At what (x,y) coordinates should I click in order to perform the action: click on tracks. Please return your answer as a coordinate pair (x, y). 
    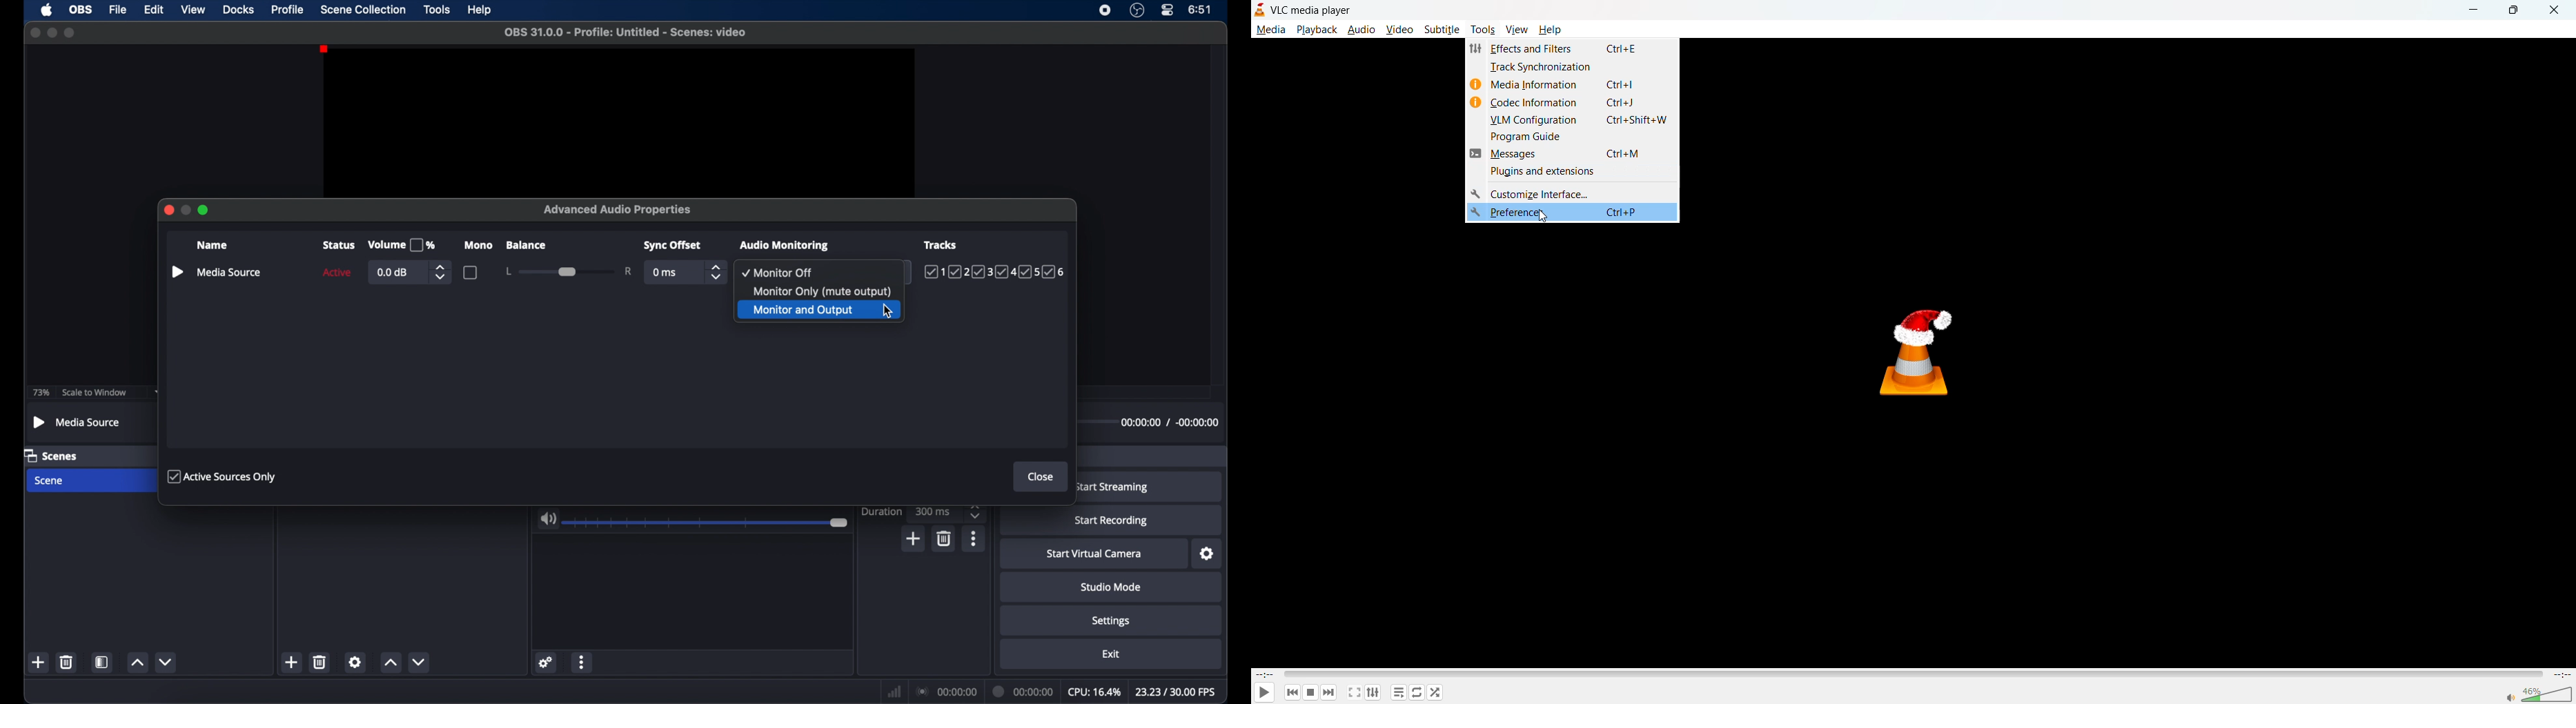
    Looking at the image, I should click on (941, 245).